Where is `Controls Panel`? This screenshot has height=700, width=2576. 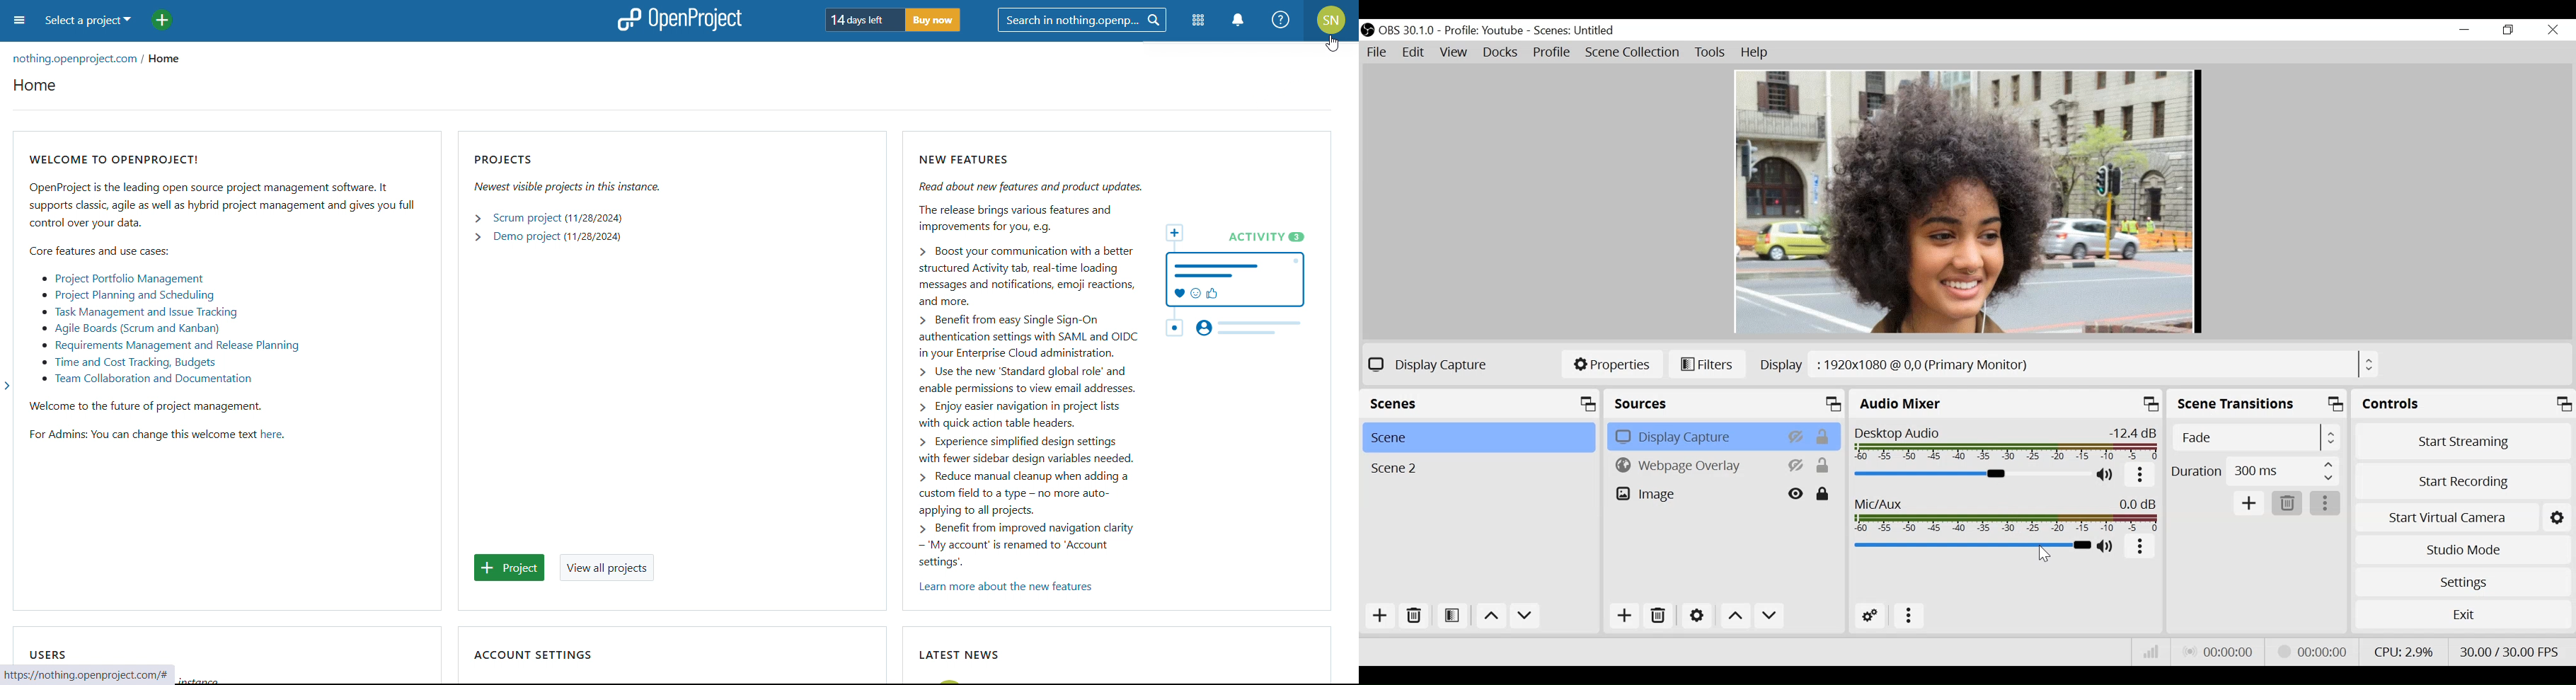 Controls Panel is located at coordinates (2464, 403).